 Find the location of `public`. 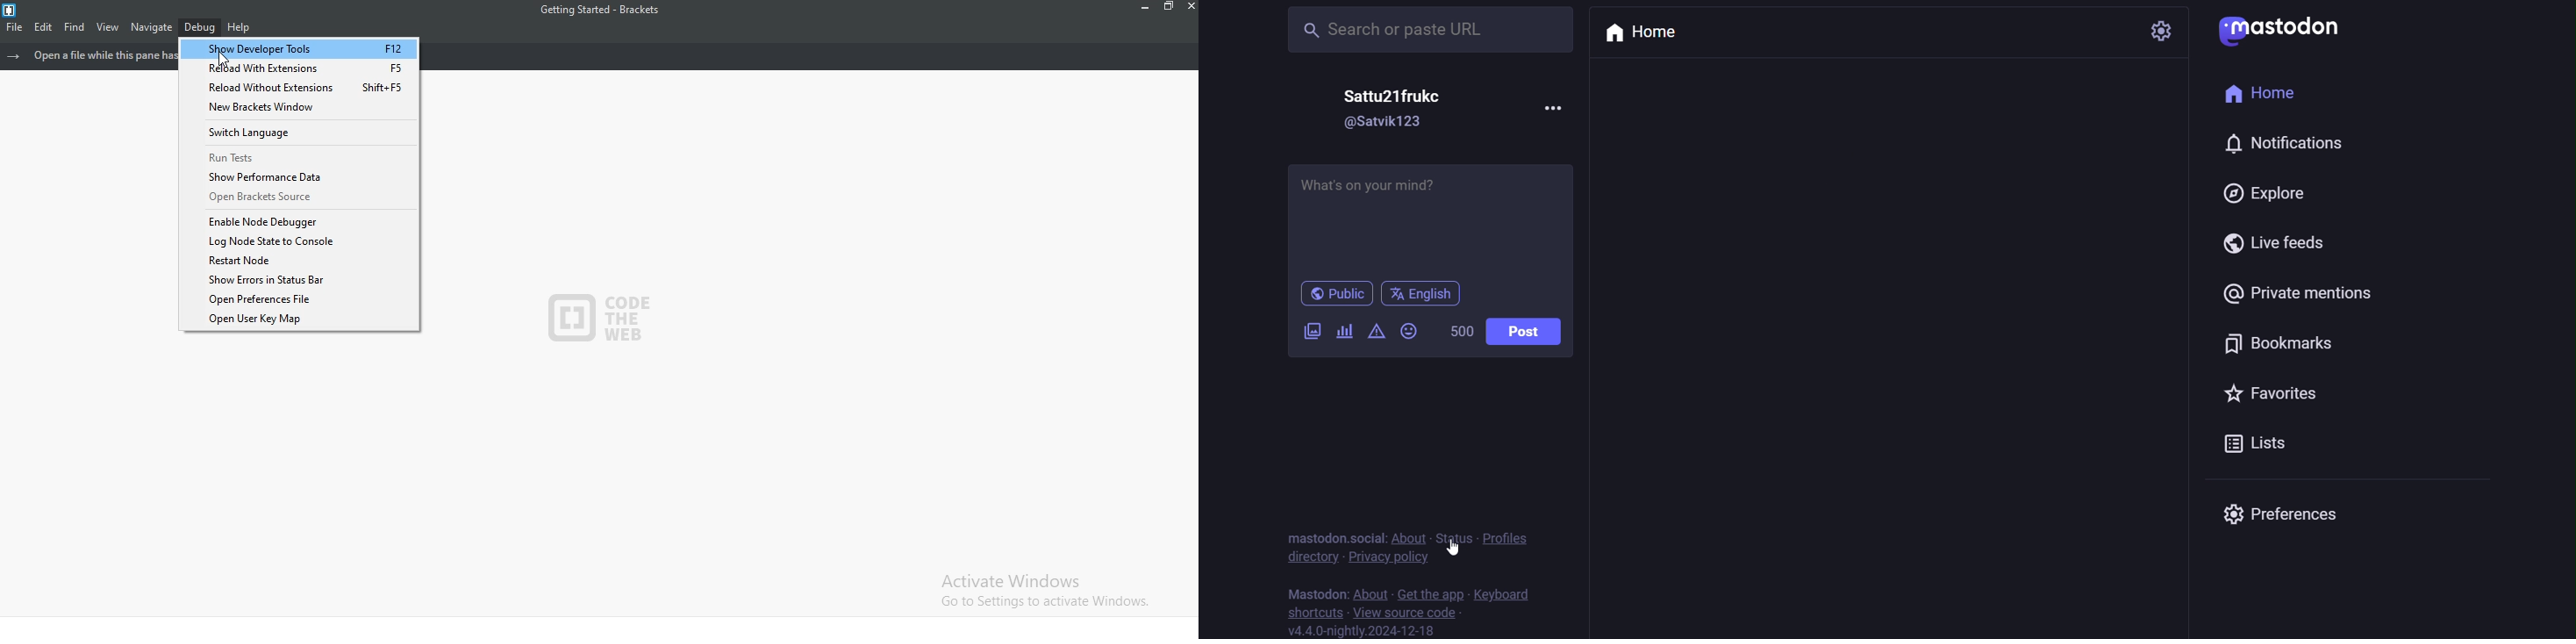

public is located at coordinates (1335, 293).